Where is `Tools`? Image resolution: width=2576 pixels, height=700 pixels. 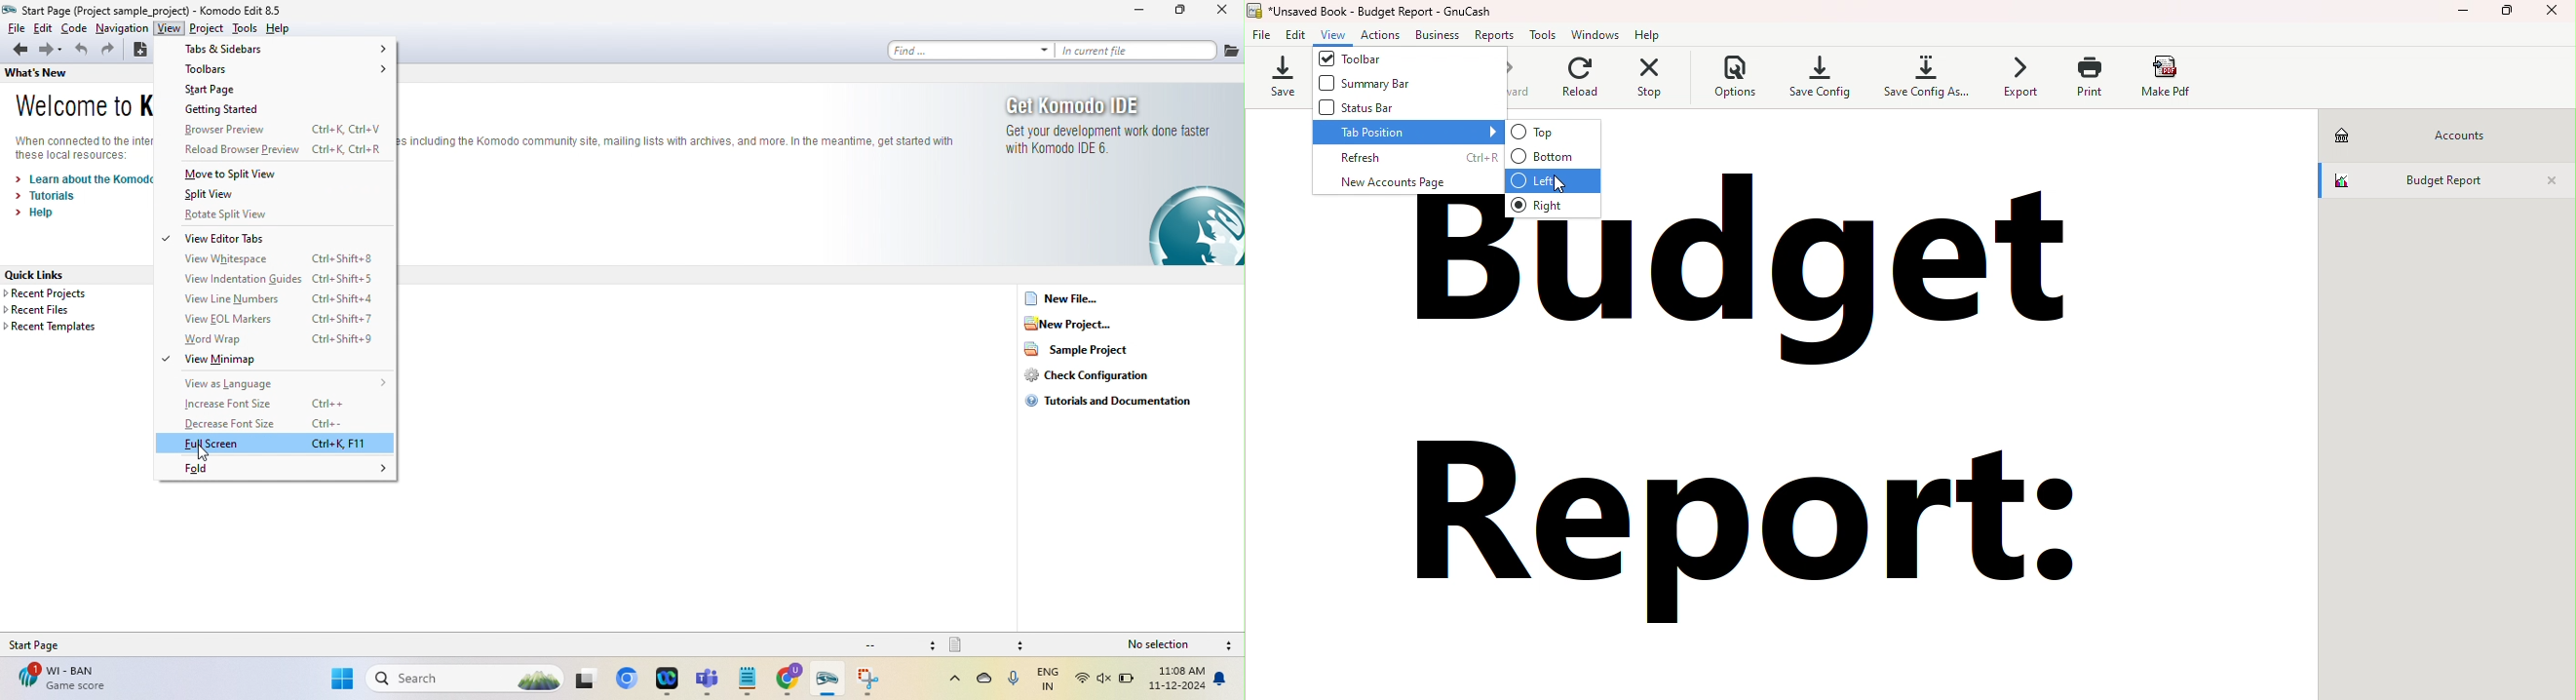
Tools is located at coordinates (1545, 35).